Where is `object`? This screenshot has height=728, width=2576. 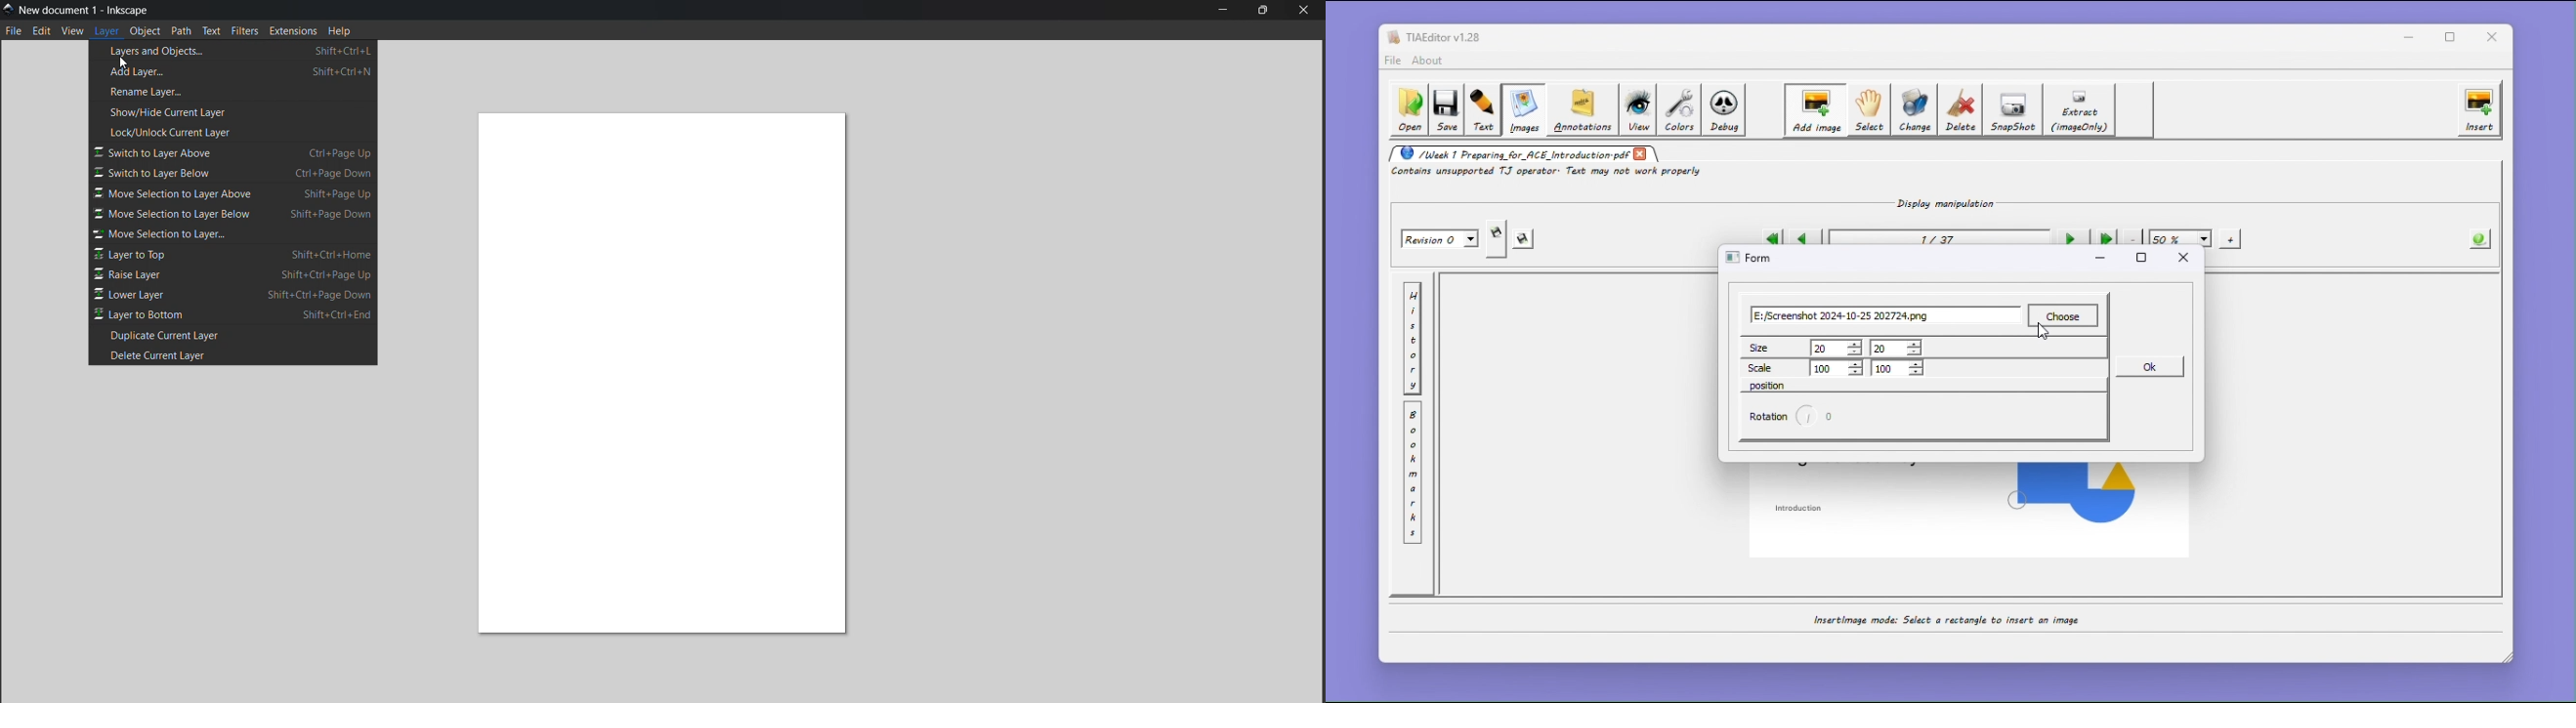
object is located at coordinates (146, 32).